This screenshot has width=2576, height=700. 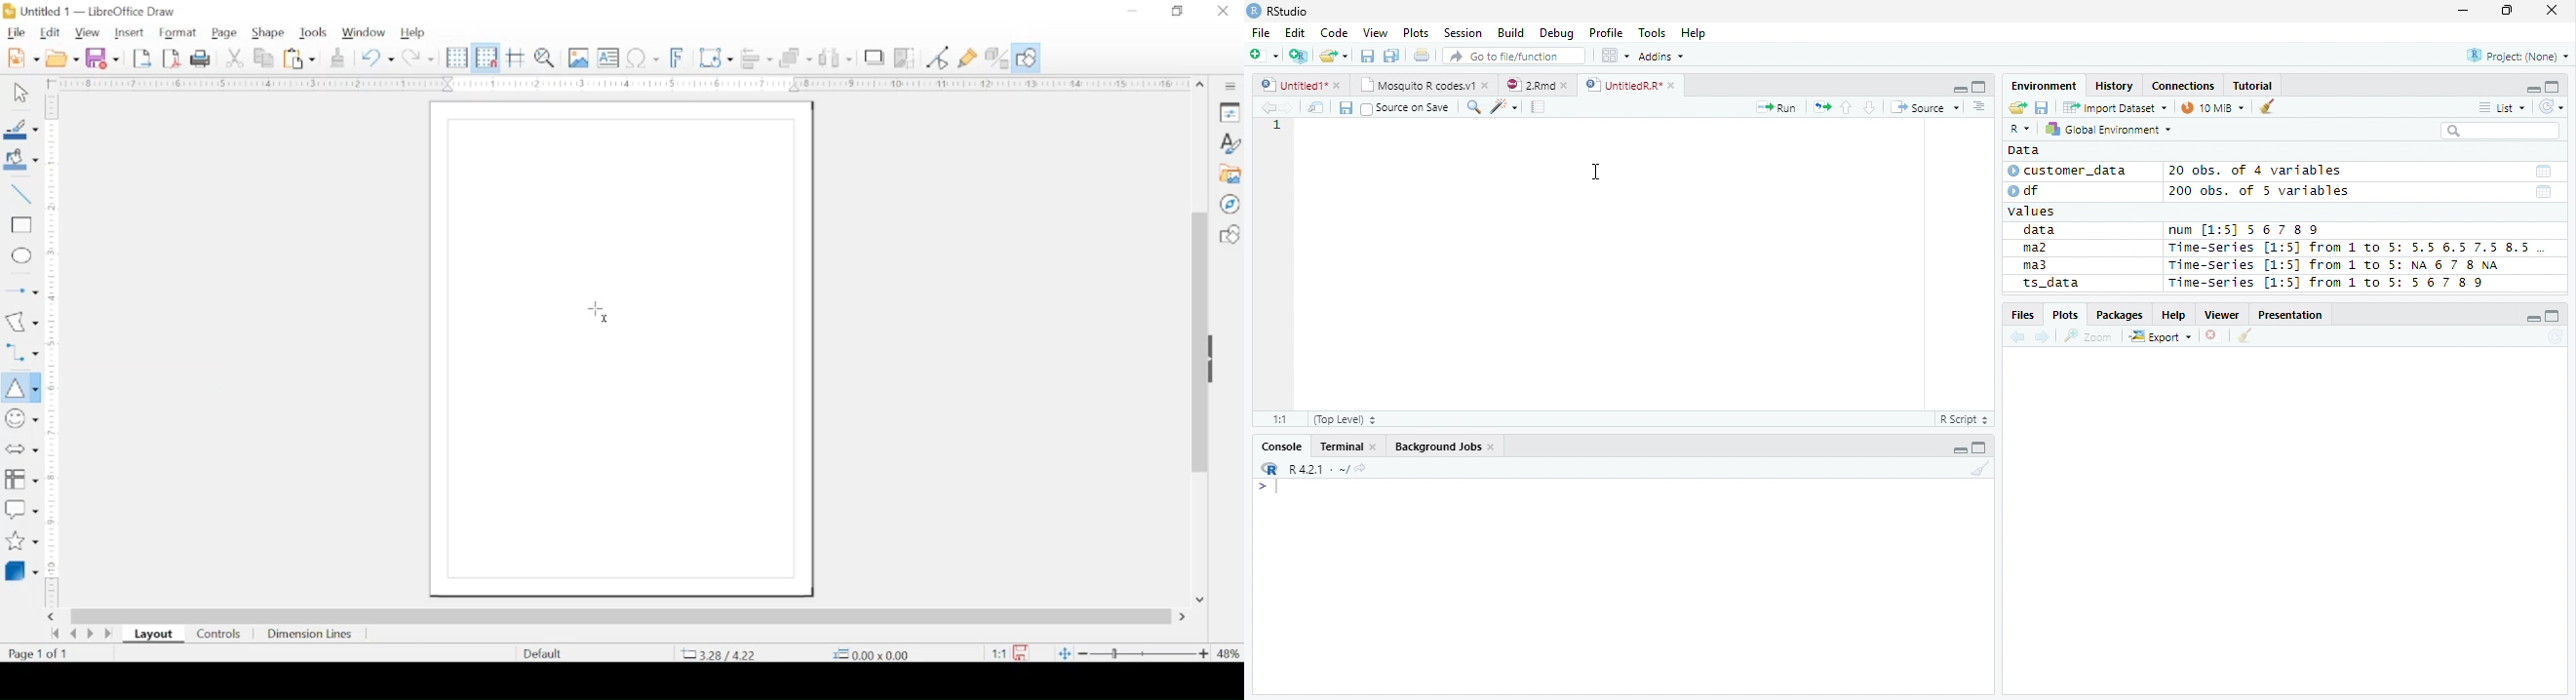 What do you see at coordinates (2244, 230) in the screenshot?
I see `num [1:5] 567 89` at bounding box center [2244, 230].